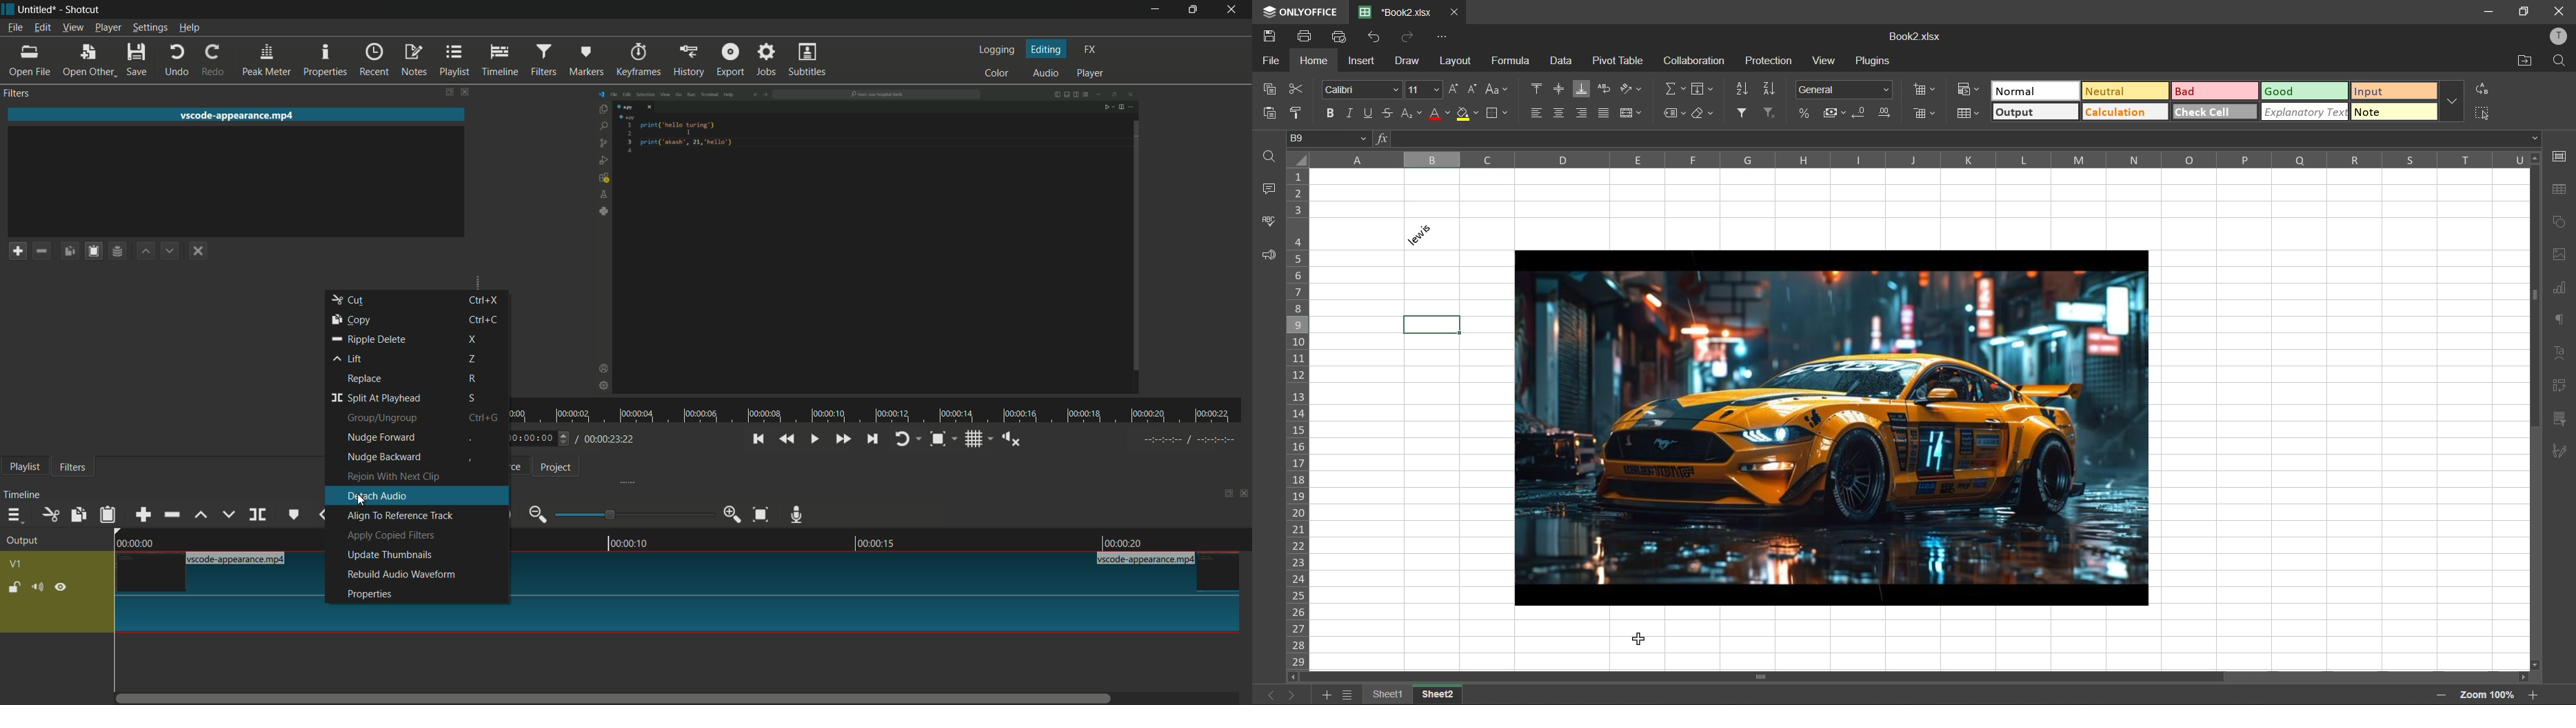 This screenshot has width=2576, height=728. What do you see at coordinates (171, 251) in the screenshot?
I see `move filter down` at bounding box center [171, 251].